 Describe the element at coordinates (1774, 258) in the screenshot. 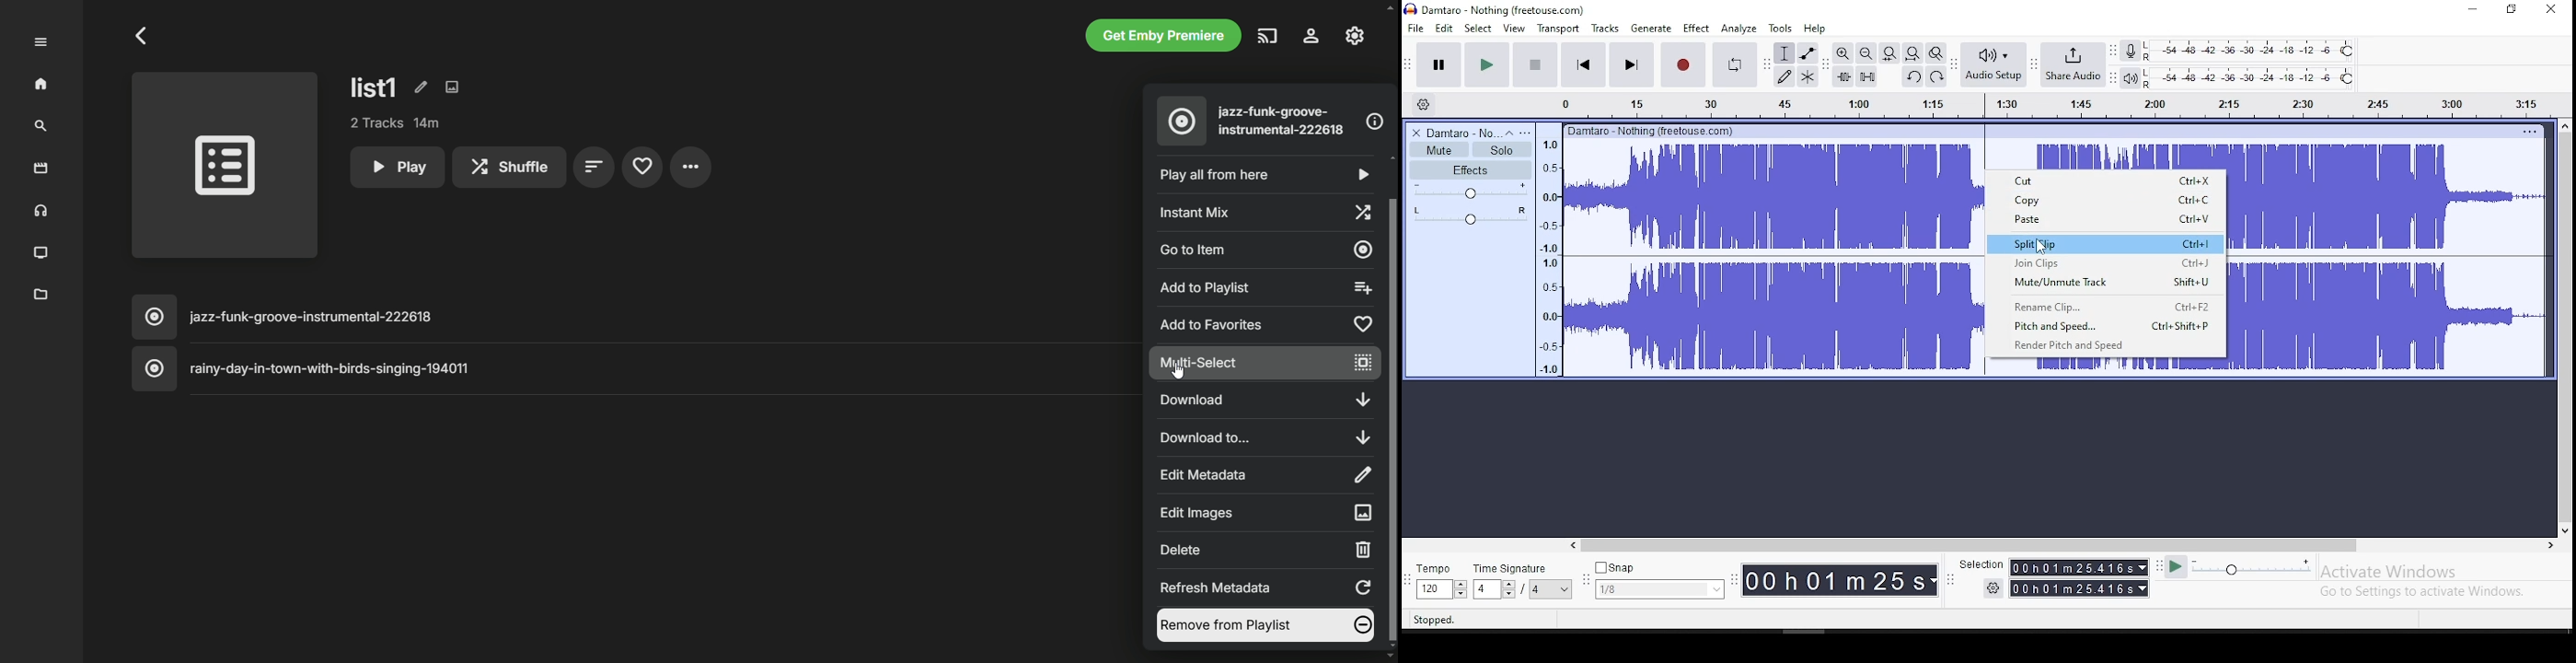

I see `audio track` at that location.